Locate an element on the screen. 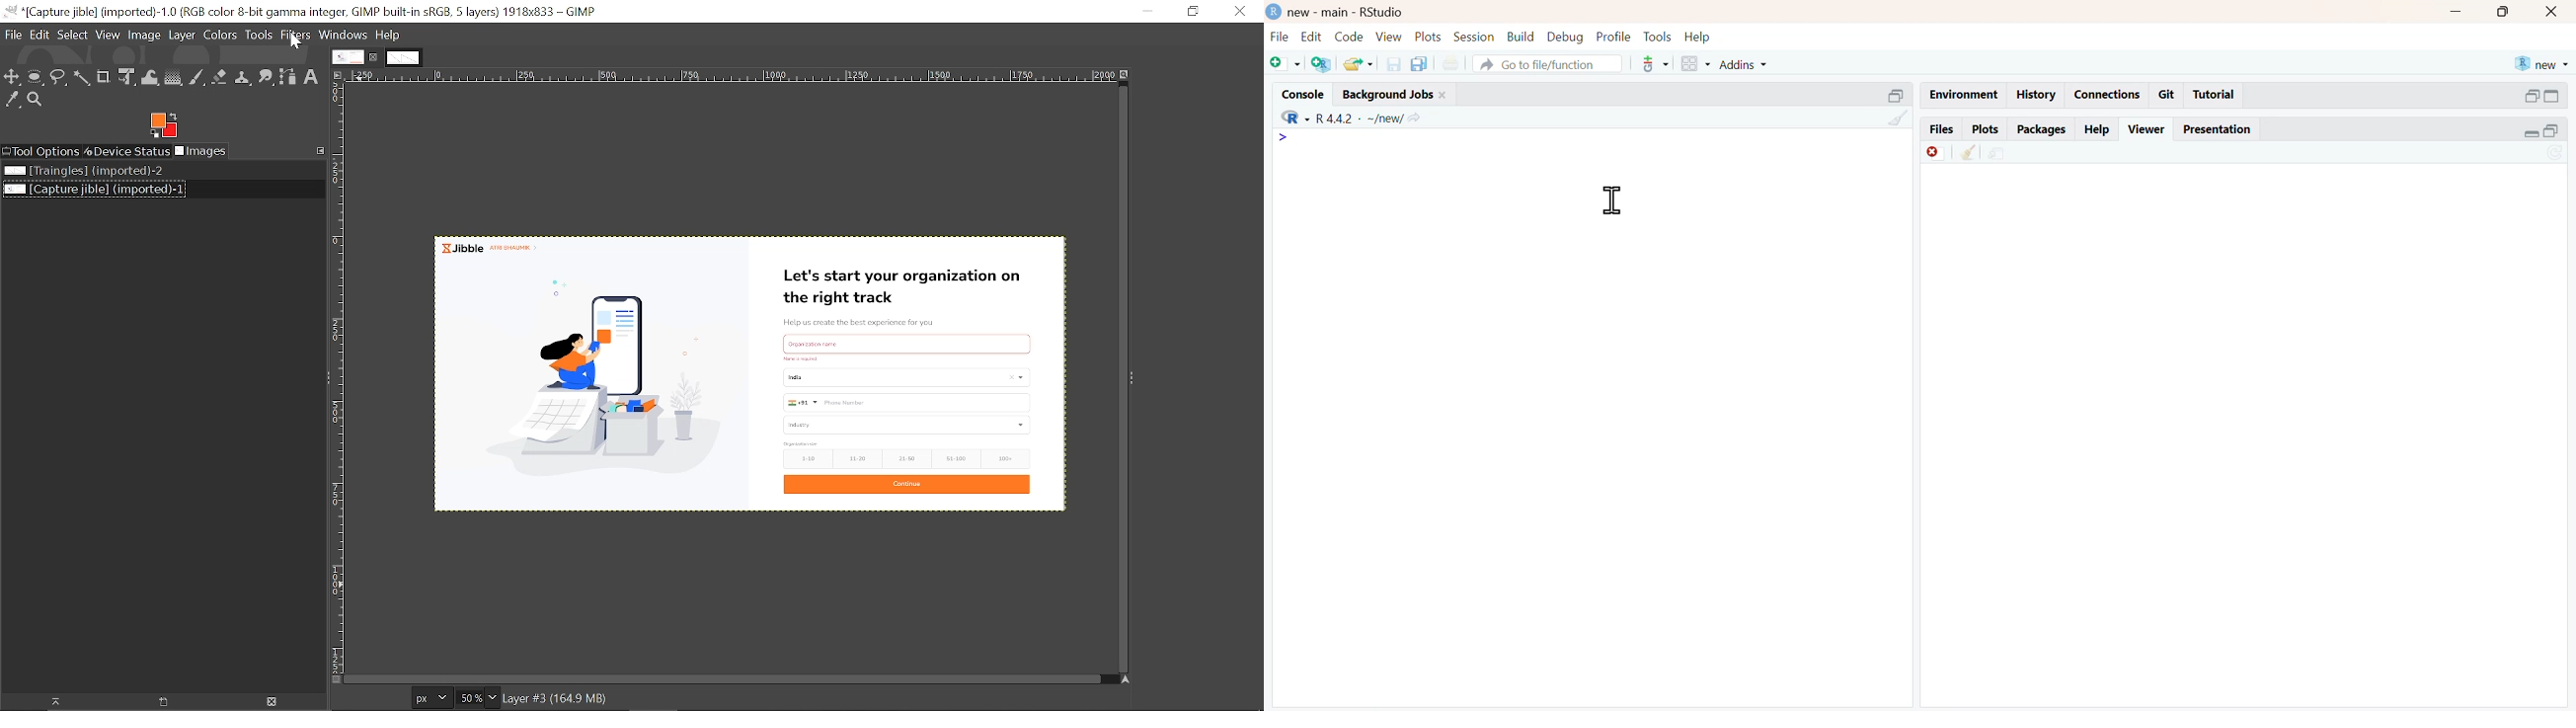 The height and width of the screenshot is (728, 2576). clear all viewer item is located at coordinates (1963, 154).